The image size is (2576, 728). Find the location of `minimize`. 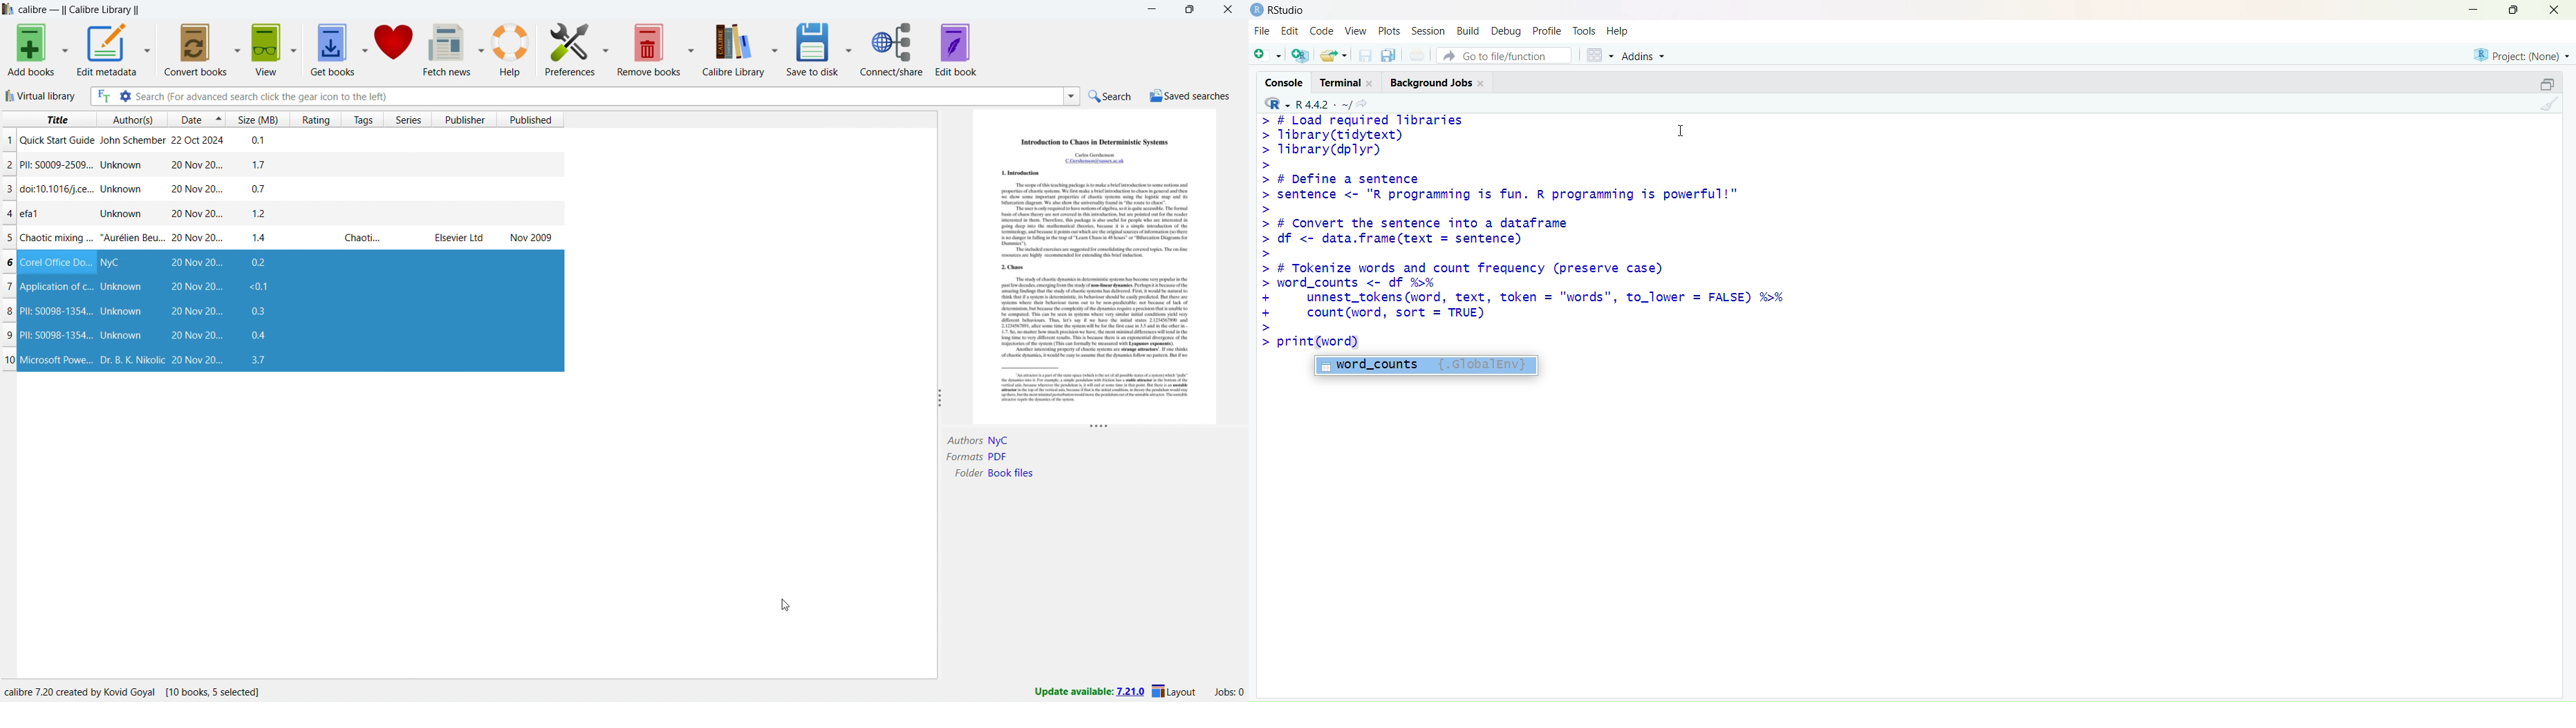

minimize is located at coordinates (2472, 10).